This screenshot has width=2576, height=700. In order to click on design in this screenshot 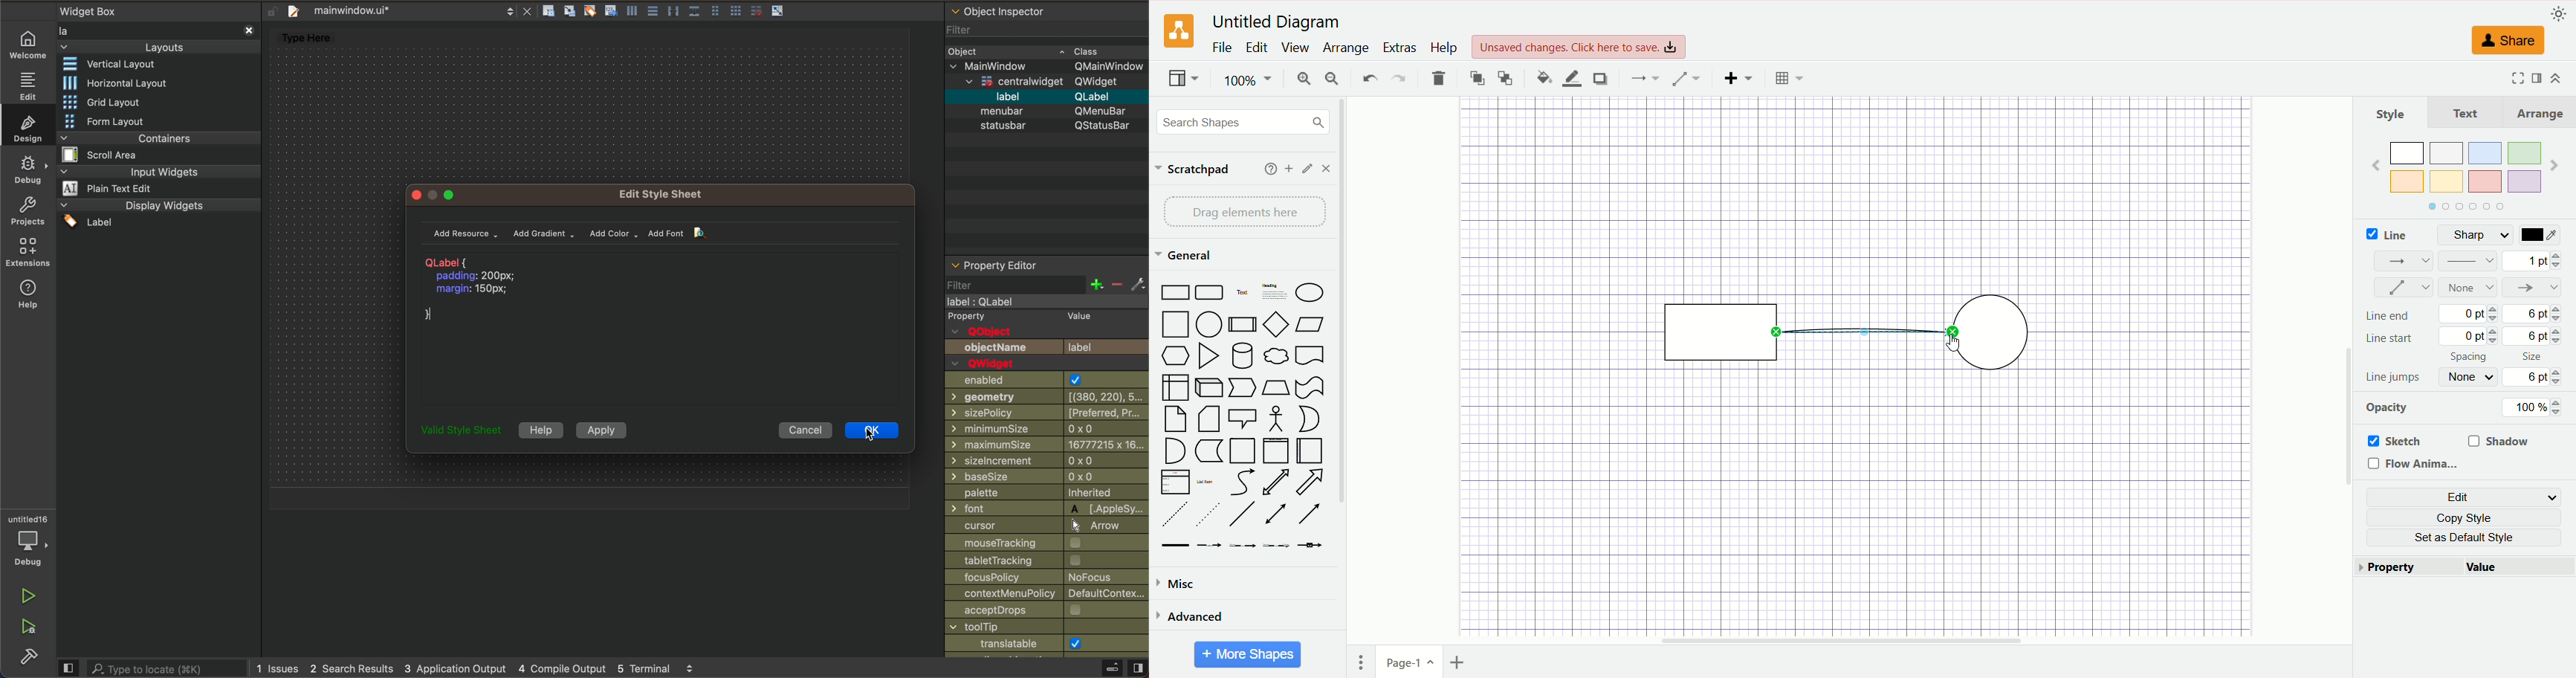, I will do `click(28, 128)`.